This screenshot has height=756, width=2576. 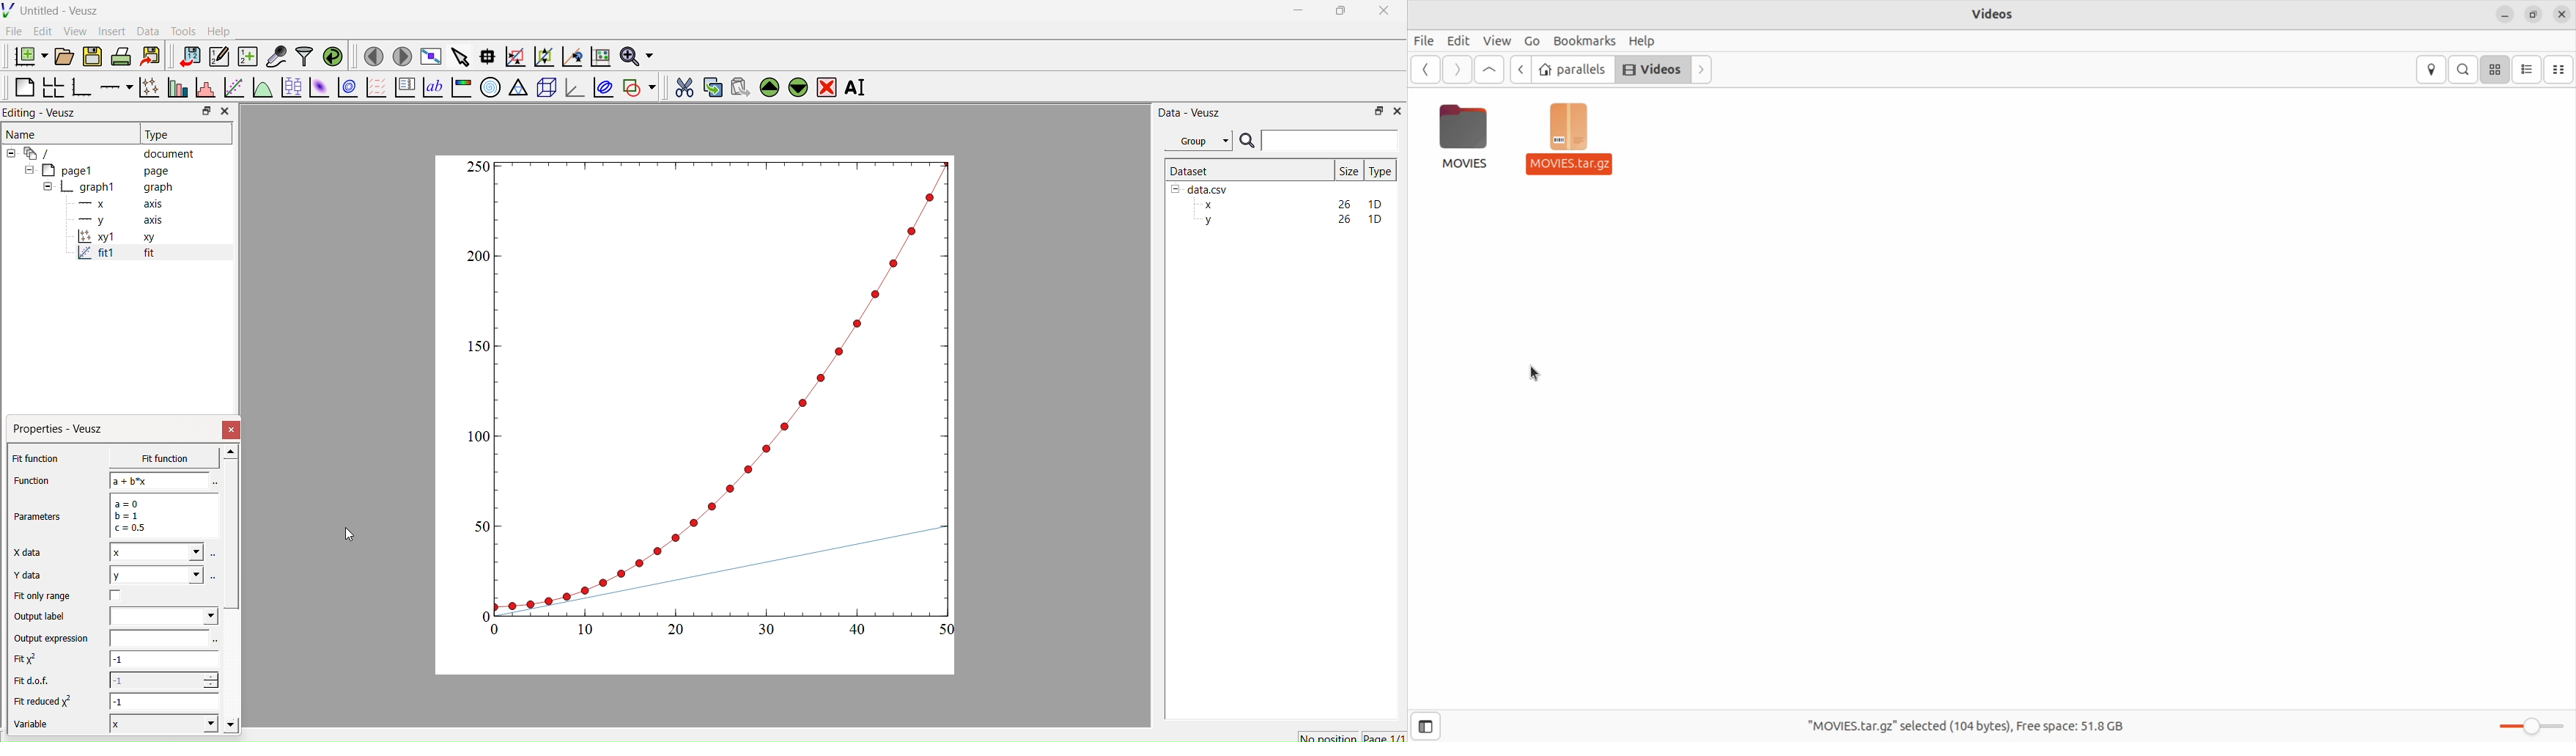 I want to click on 3d scene, so click(x=545, y=85).